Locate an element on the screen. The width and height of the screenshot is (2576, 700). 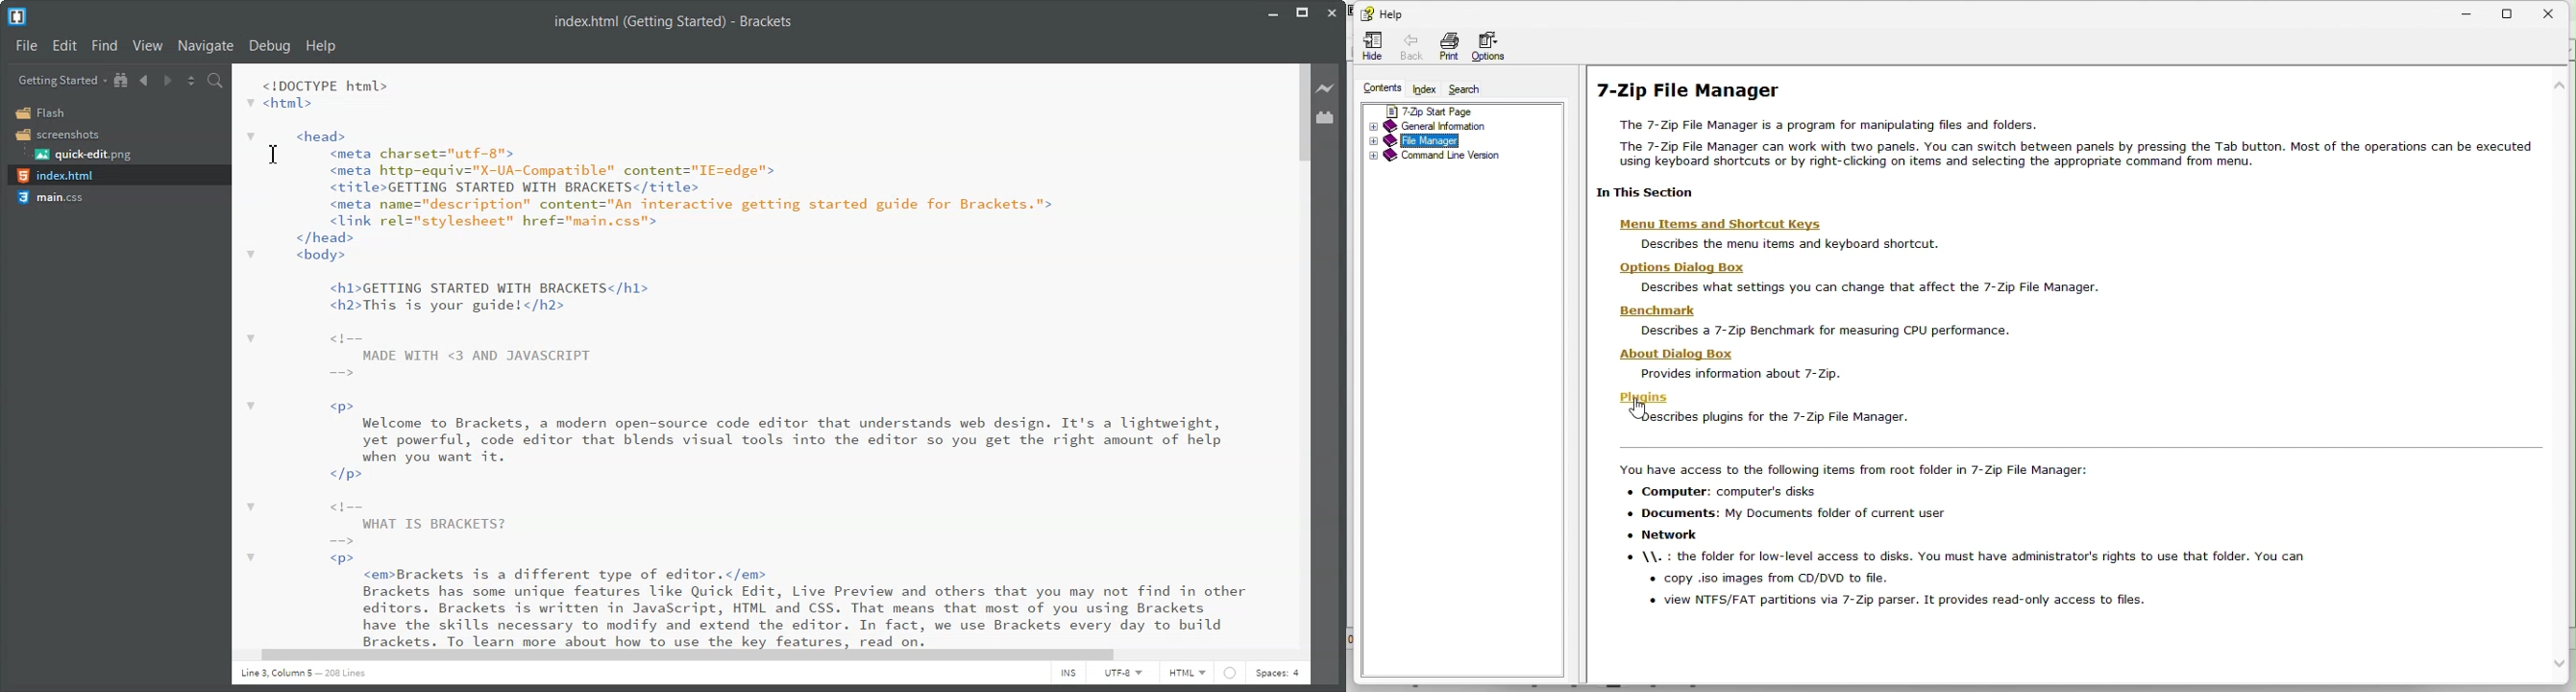
Contents is located at coordinates (1383, 89).